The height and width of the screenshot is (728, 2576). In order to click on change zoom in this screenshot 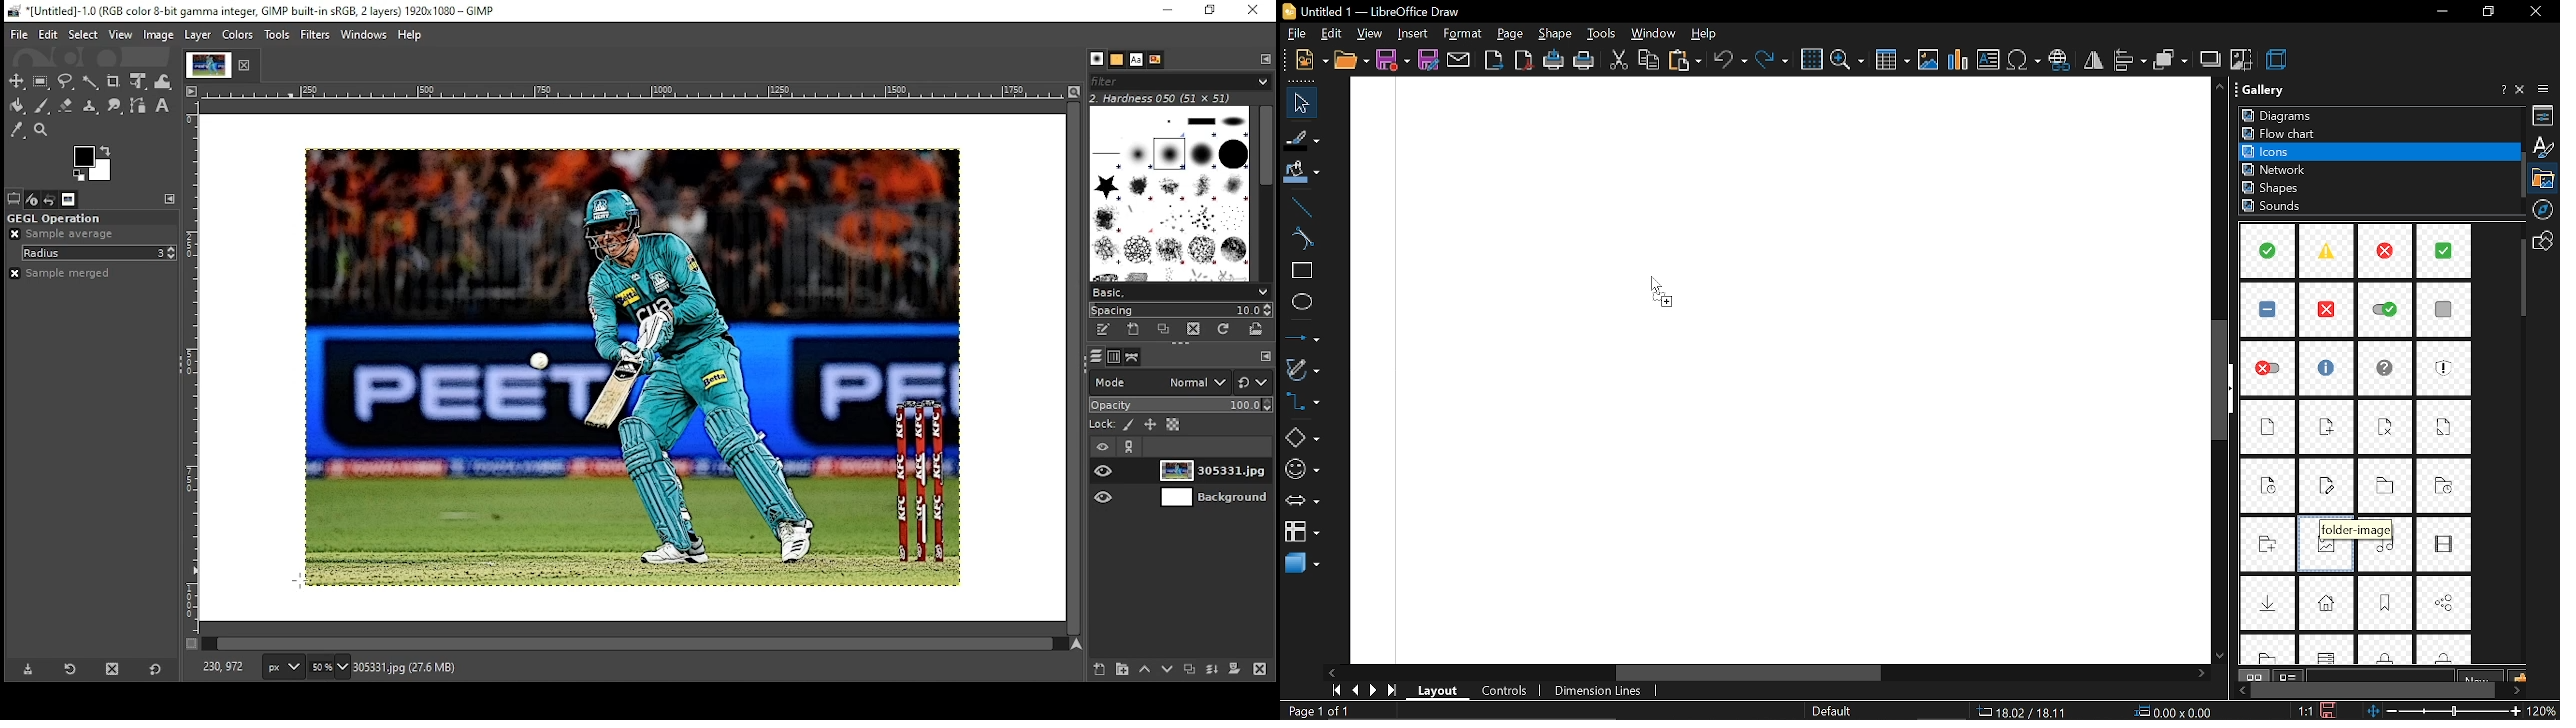, I will do `click(2445, 712)`.